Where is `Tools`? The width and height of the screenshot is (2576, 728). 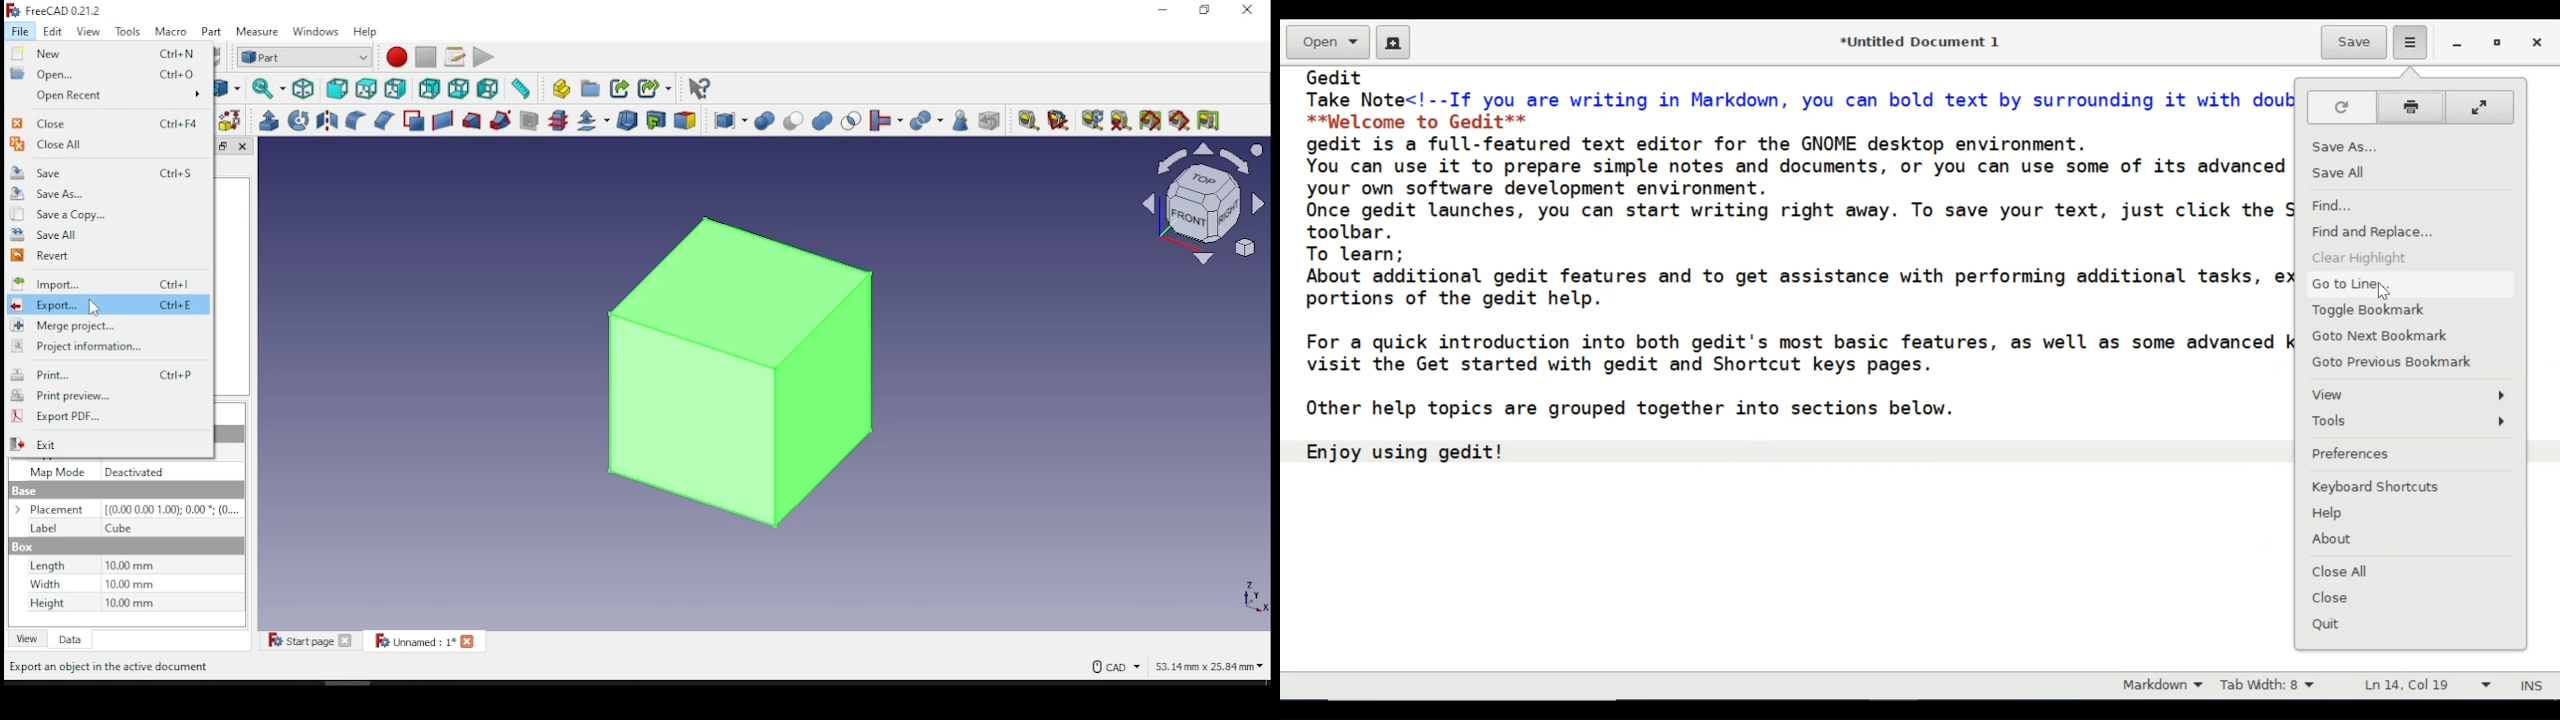
Tools is located at coordinates (2409, 423).